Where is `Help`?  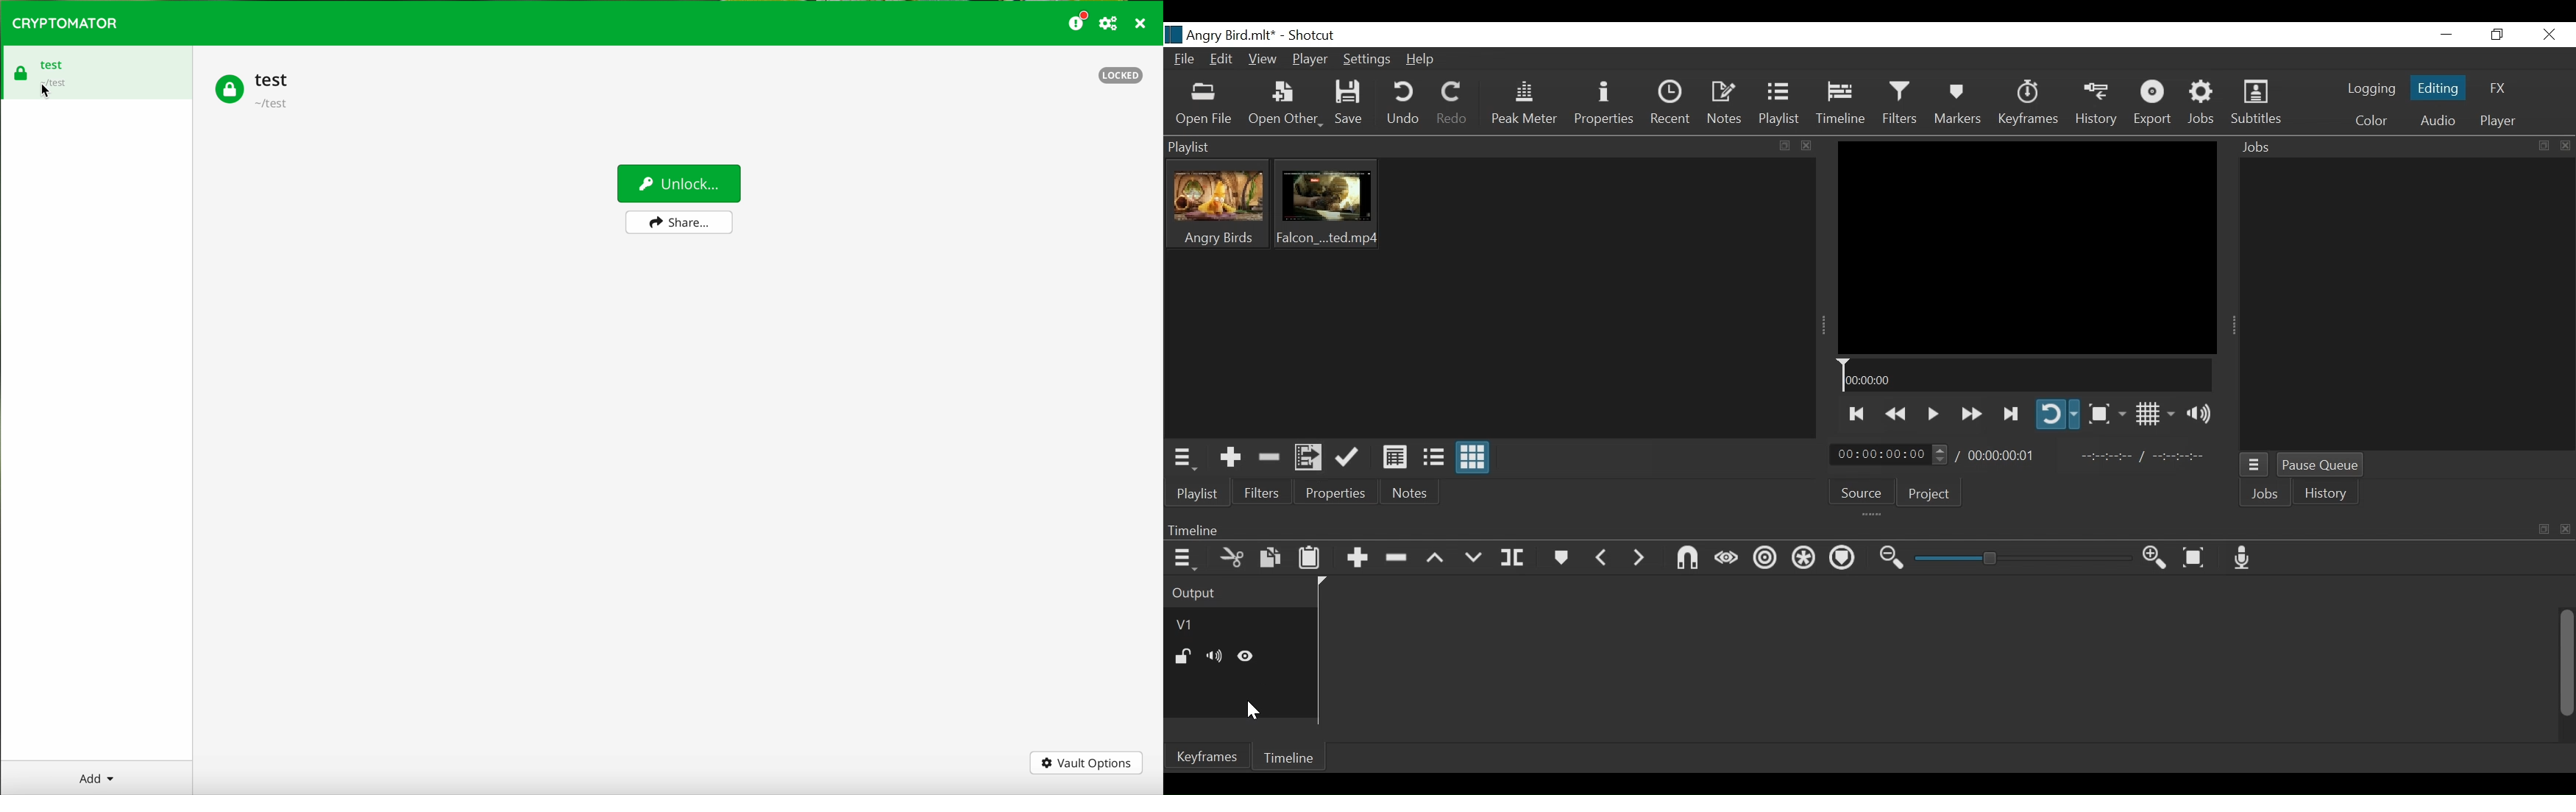
Help is located at coordinates (1422, 60).